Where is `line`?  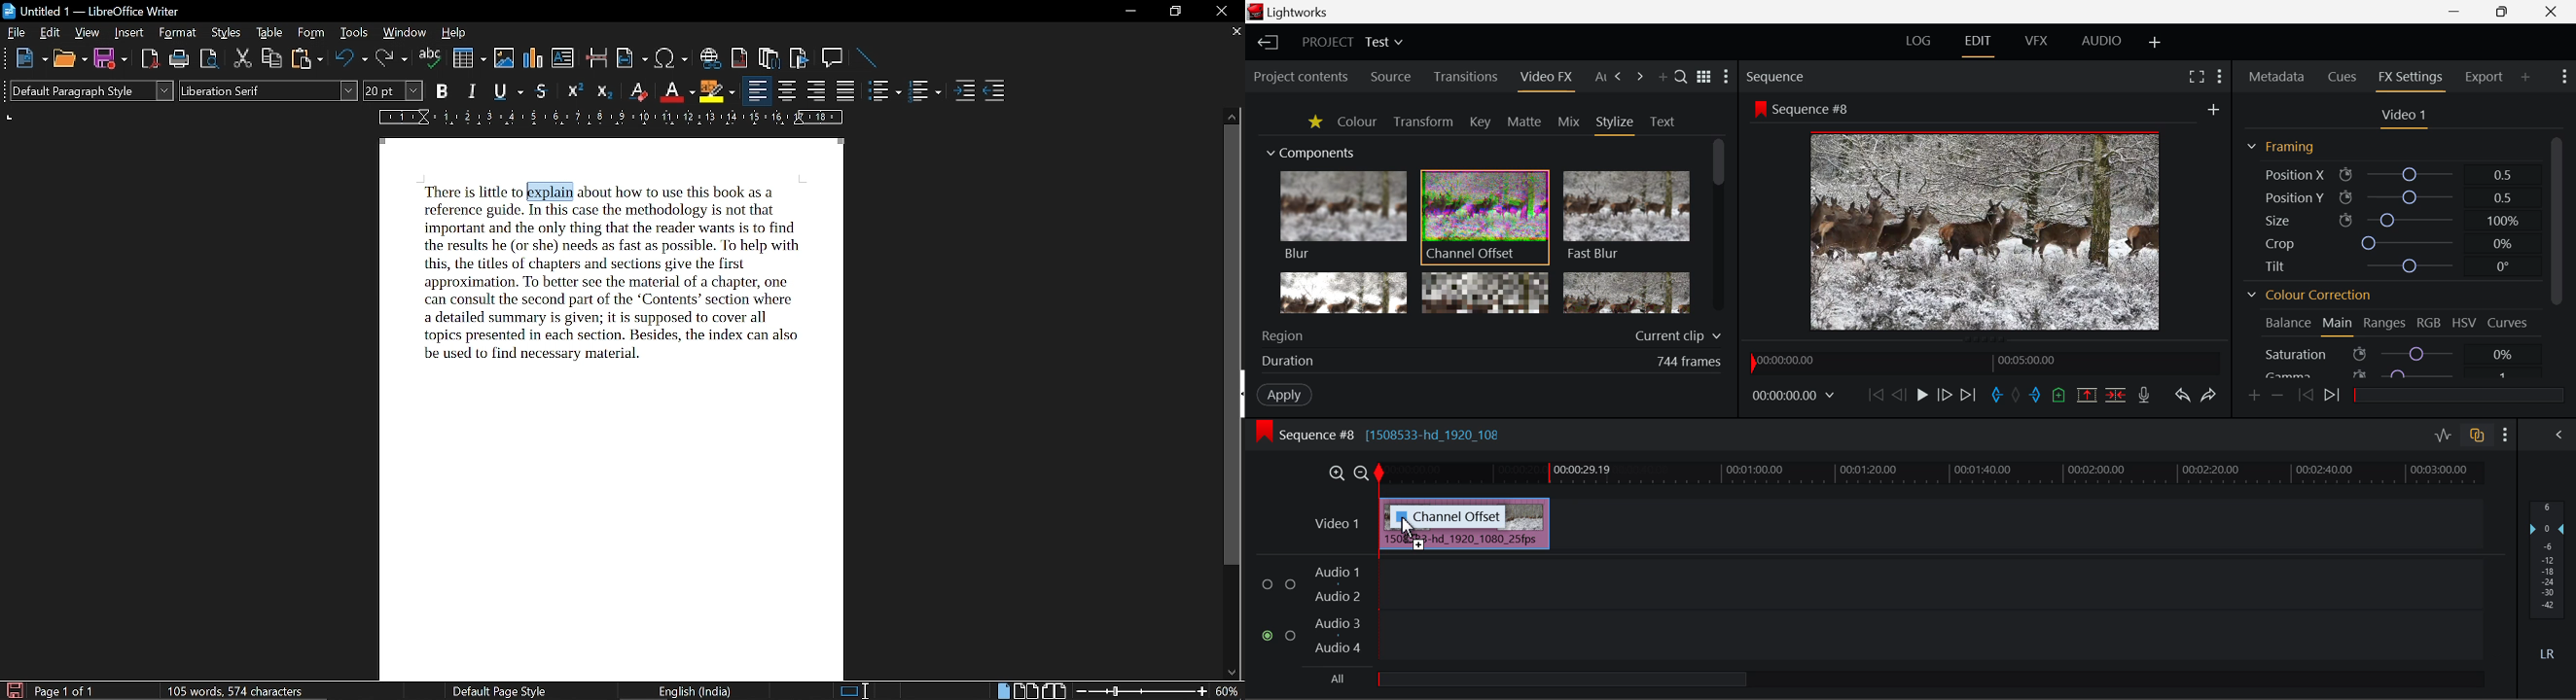
line is located at coordinates (866, 57).